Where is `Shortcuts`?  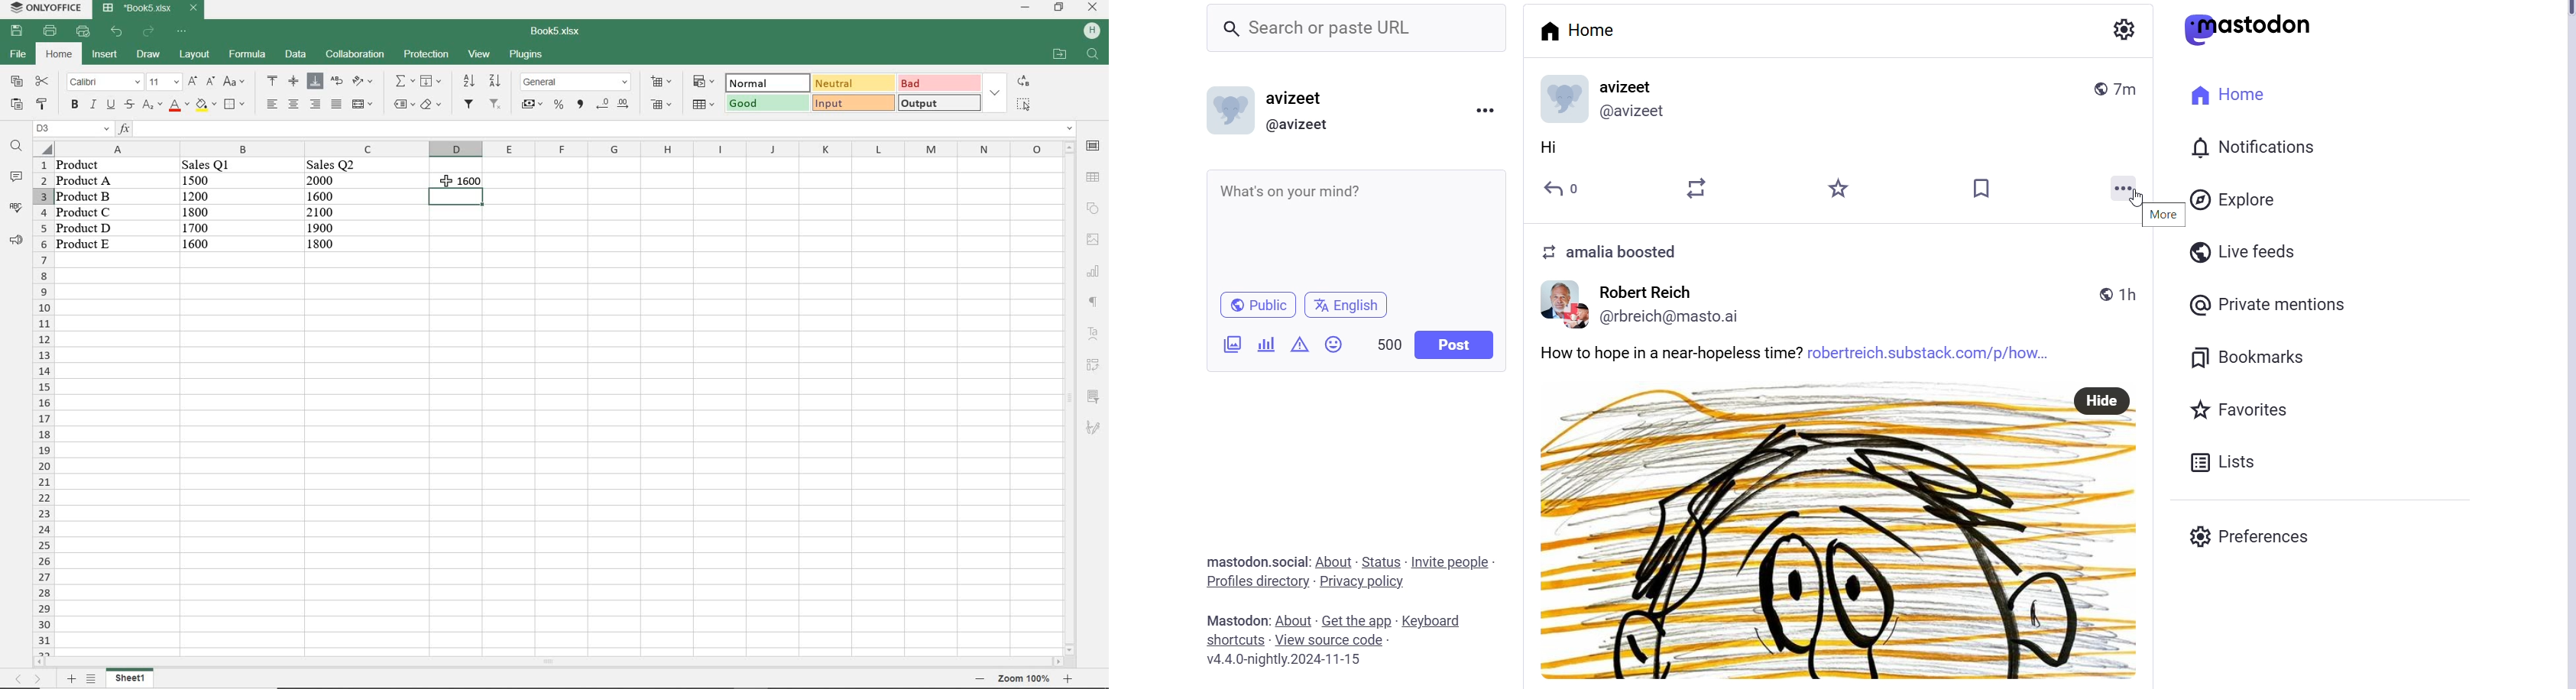 Shortcuts is located at coordinates (1235, 639).